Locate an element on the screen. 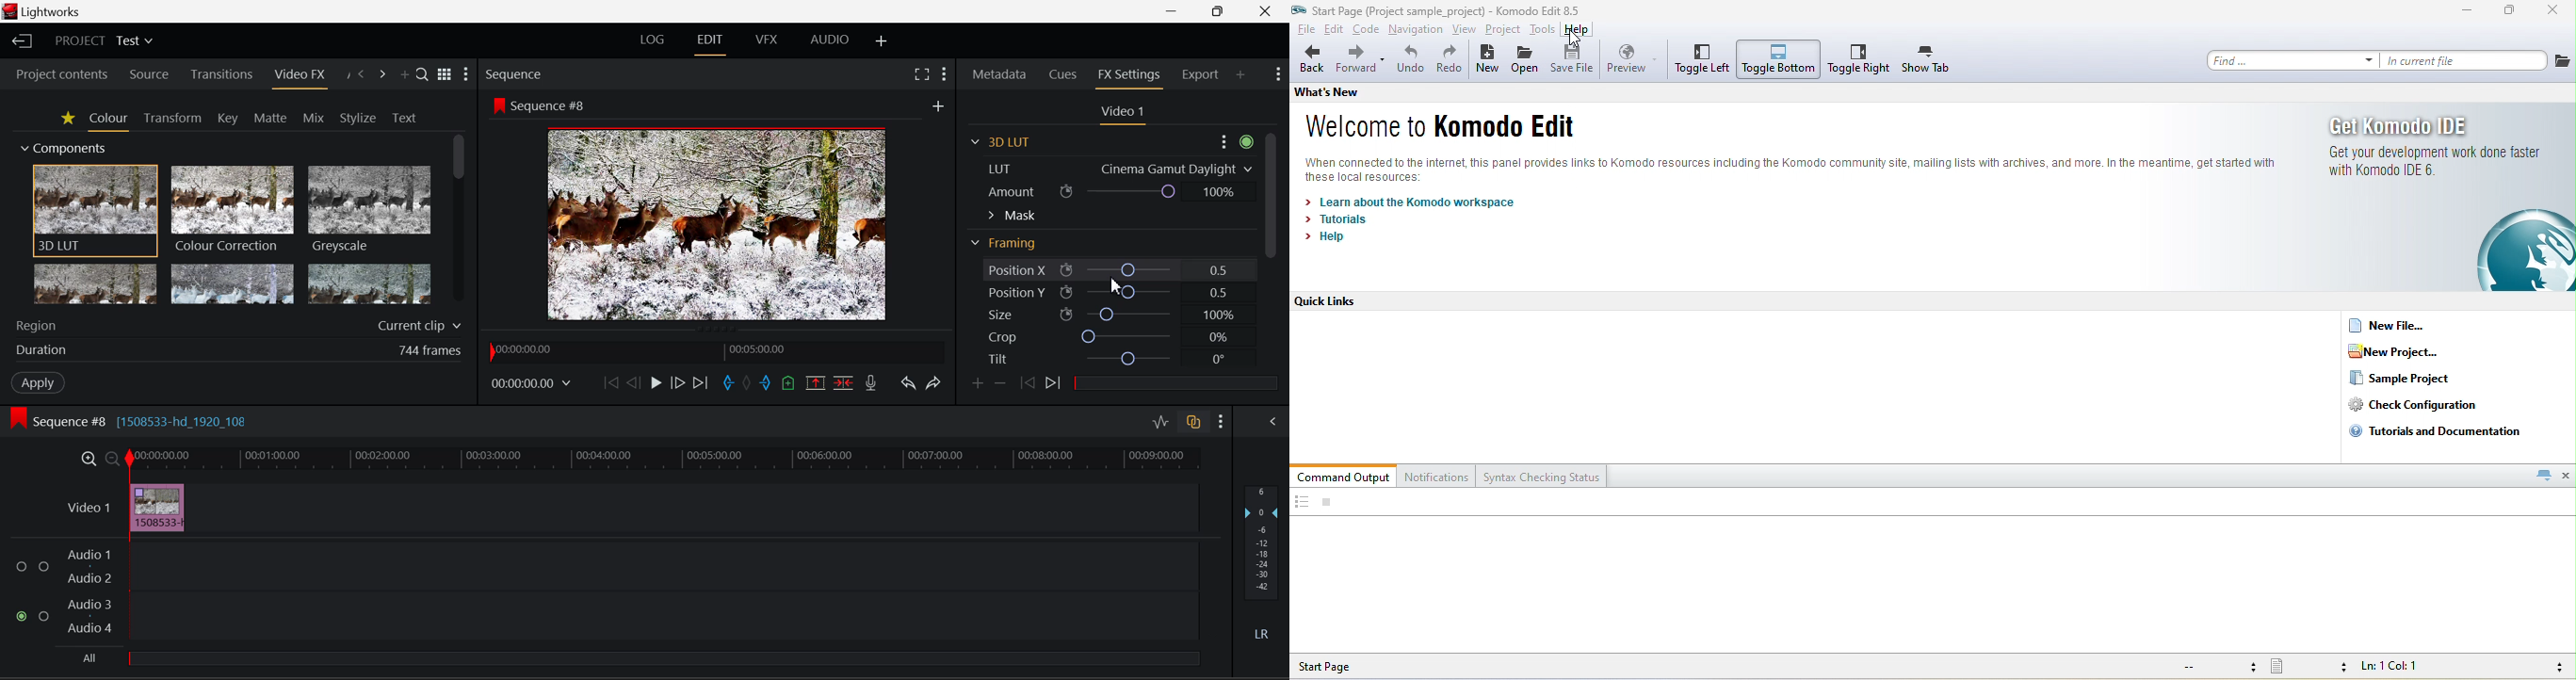  forward is located at coordinates (1361, 61).